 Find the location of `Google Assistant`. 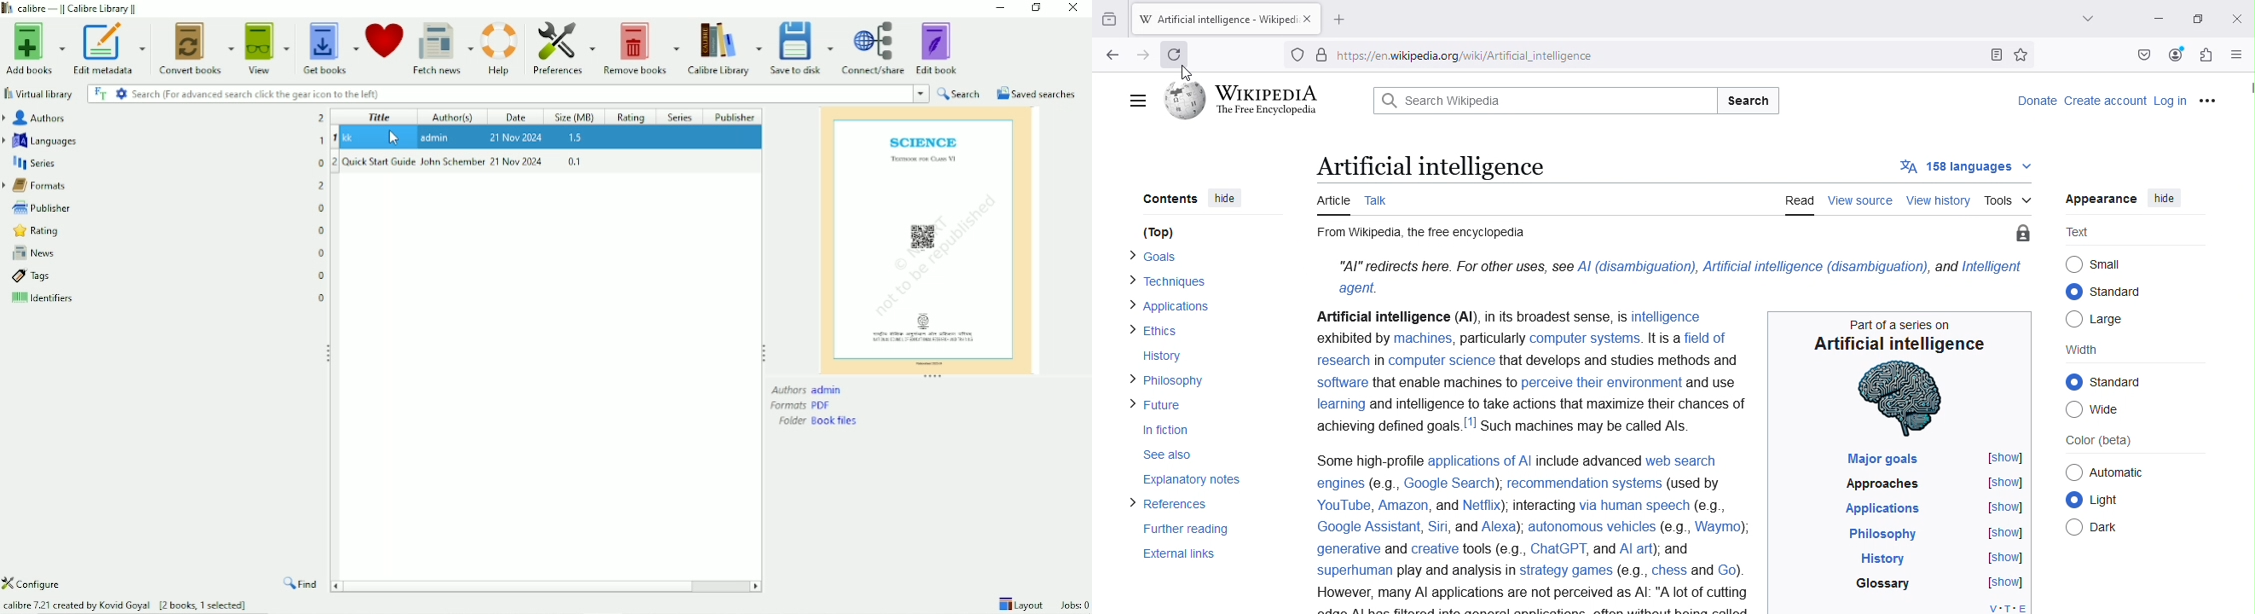

Google Assistant is located at coordinates (1369, 528).